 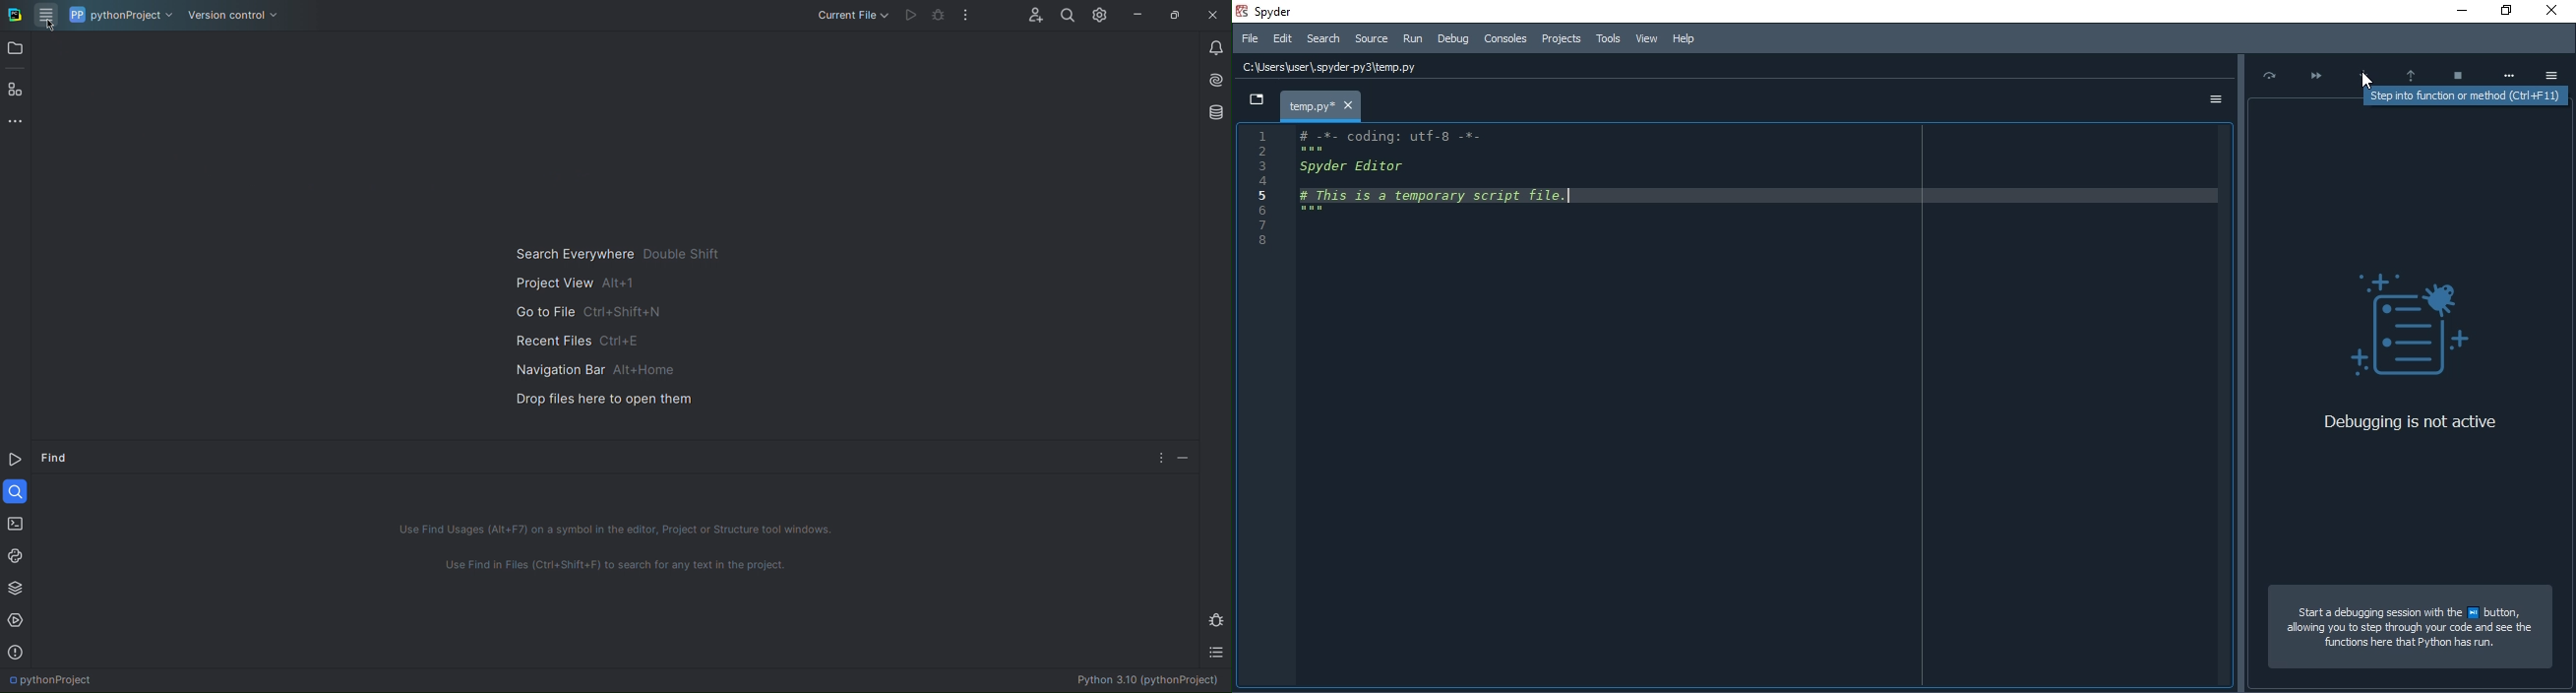 What do you see at coordinates (2313, 73) in the screenshot?
I see `Continue execution until next breakpoint` at bounding box center [2313, 73].